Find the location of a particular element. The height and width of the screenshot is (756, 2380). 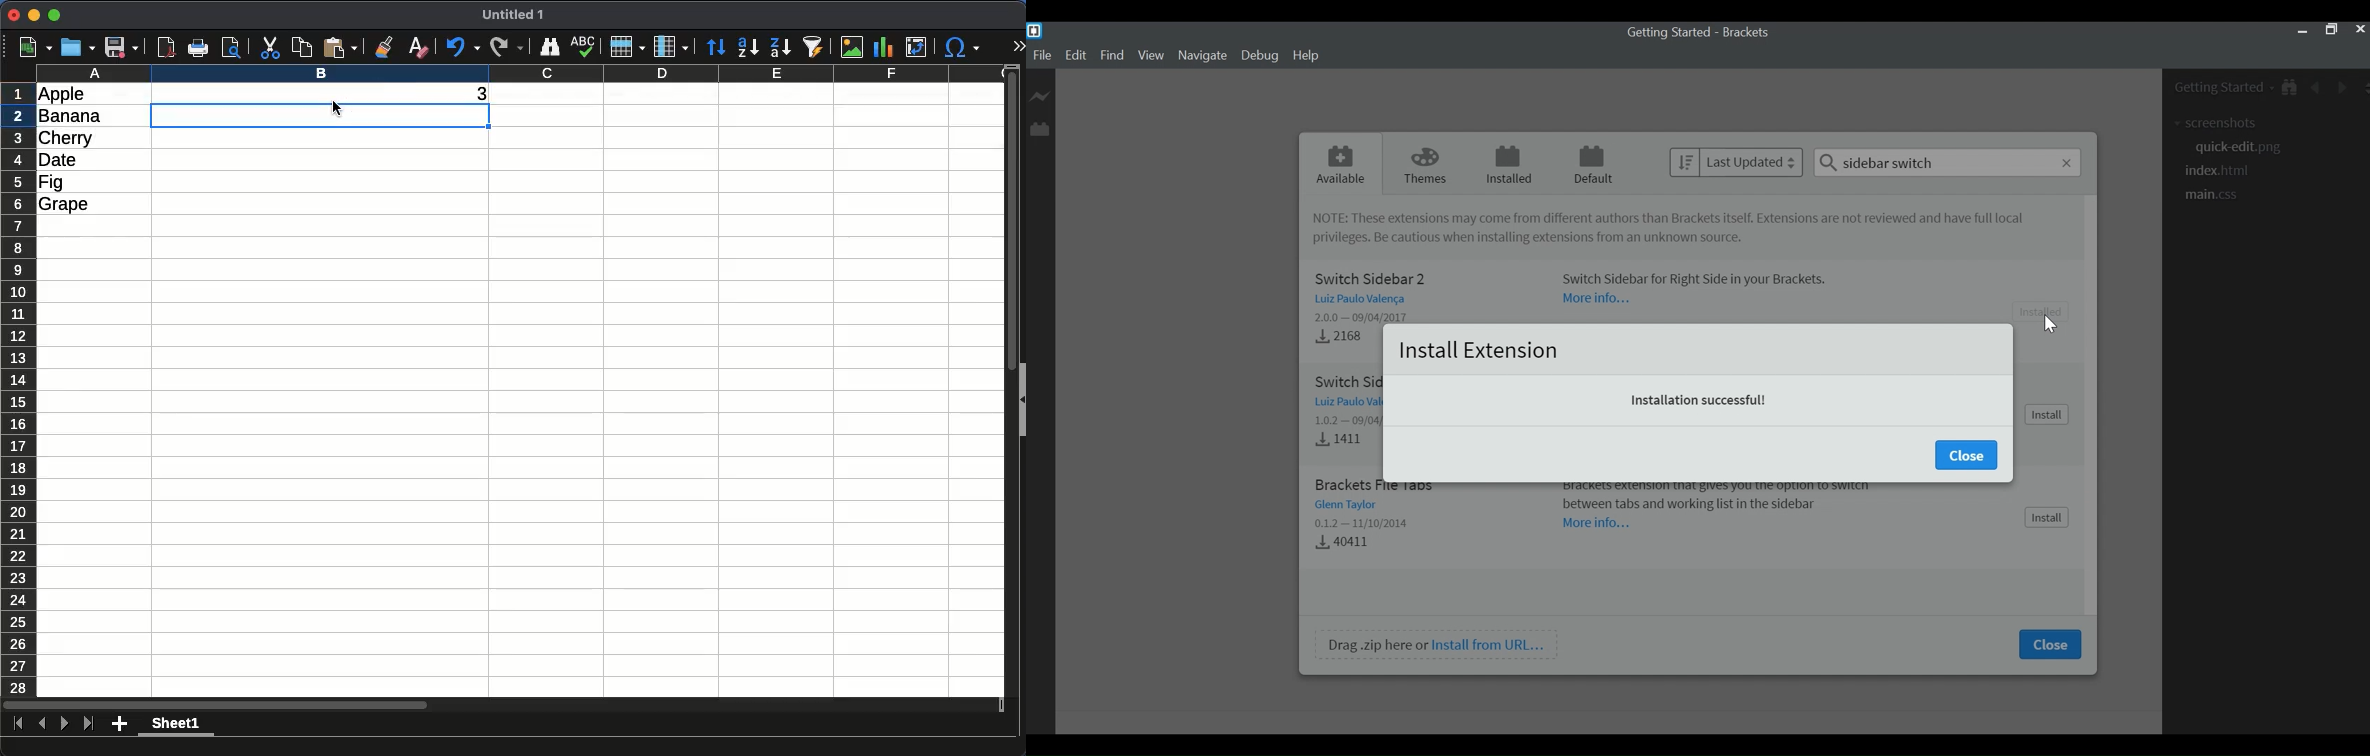

close is located at coordinates (14, 15).